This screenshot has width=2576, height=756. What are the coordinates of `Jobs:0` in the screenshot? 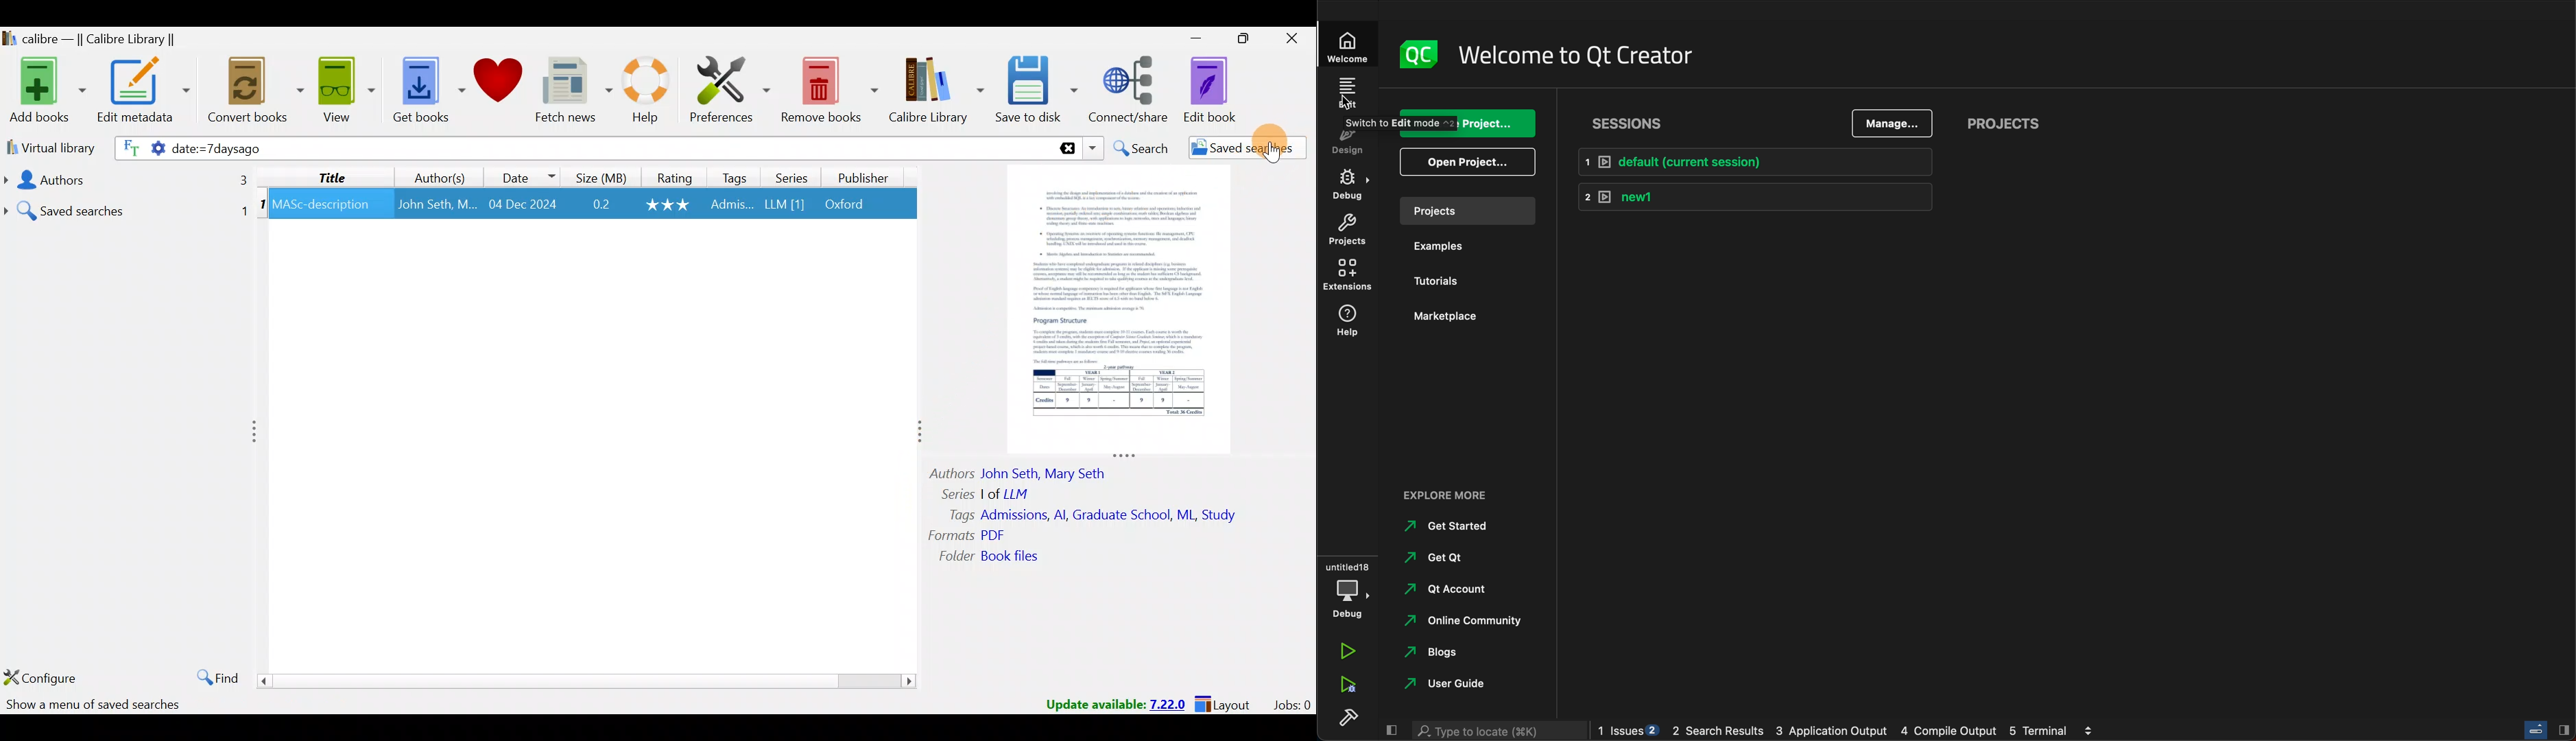 It's located at (1291, 704).